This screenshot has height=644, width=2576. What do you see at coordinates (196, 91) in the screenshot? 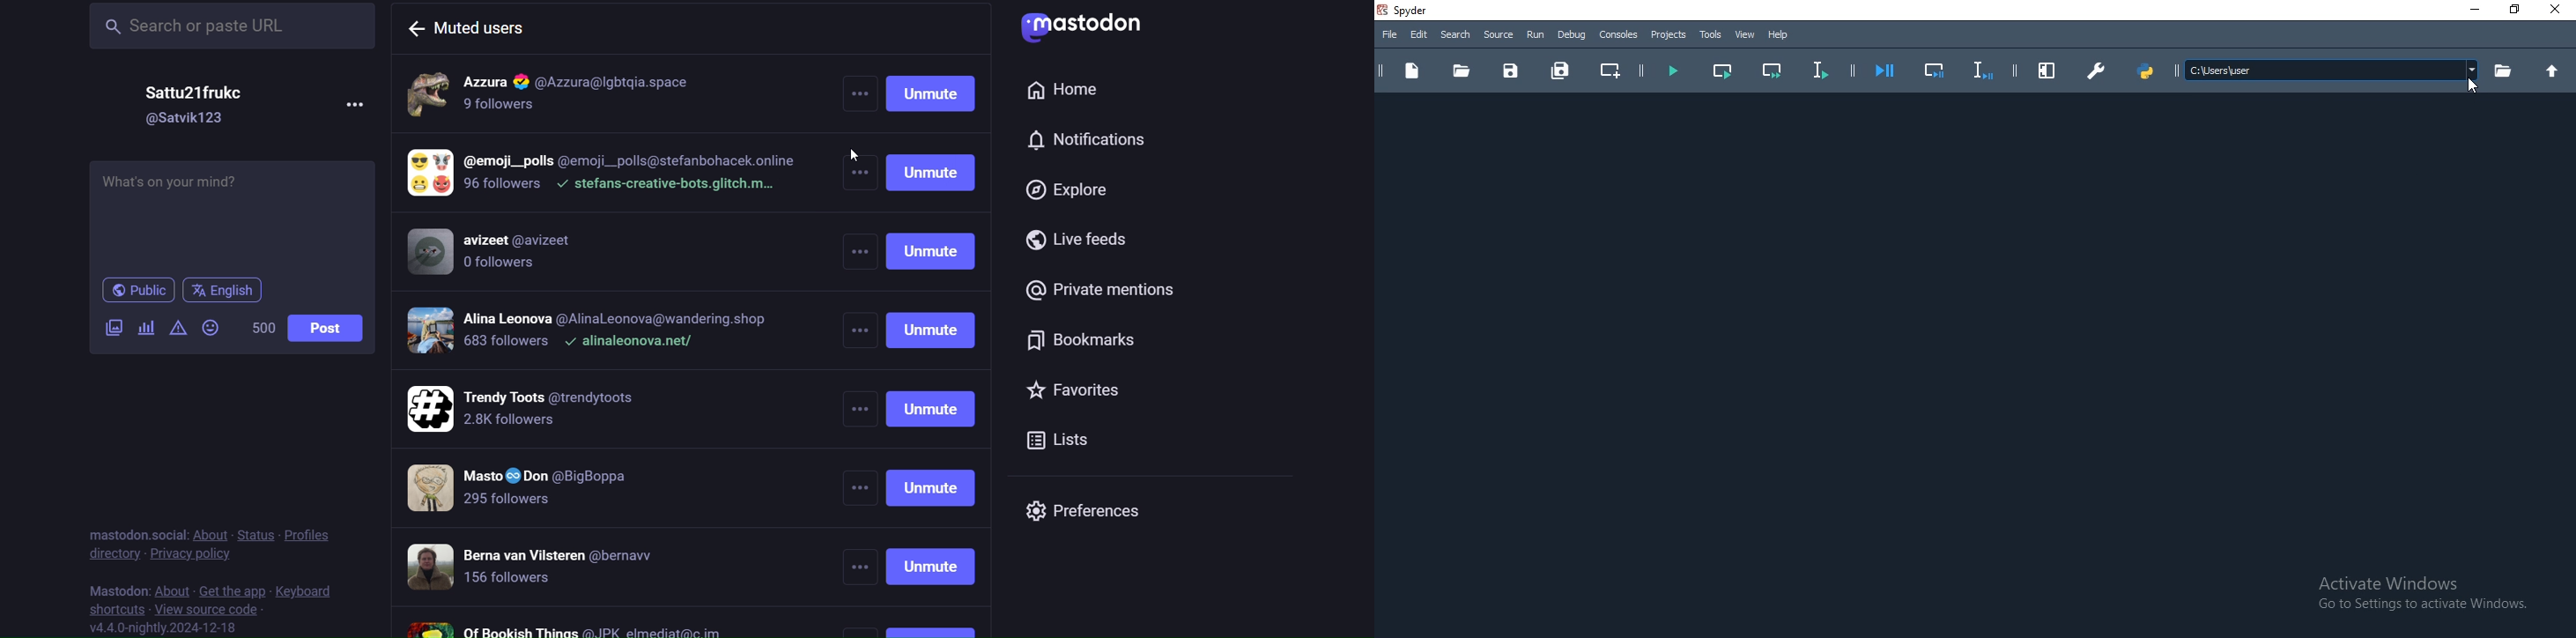
I see `name` at bounding box center [196, 91].